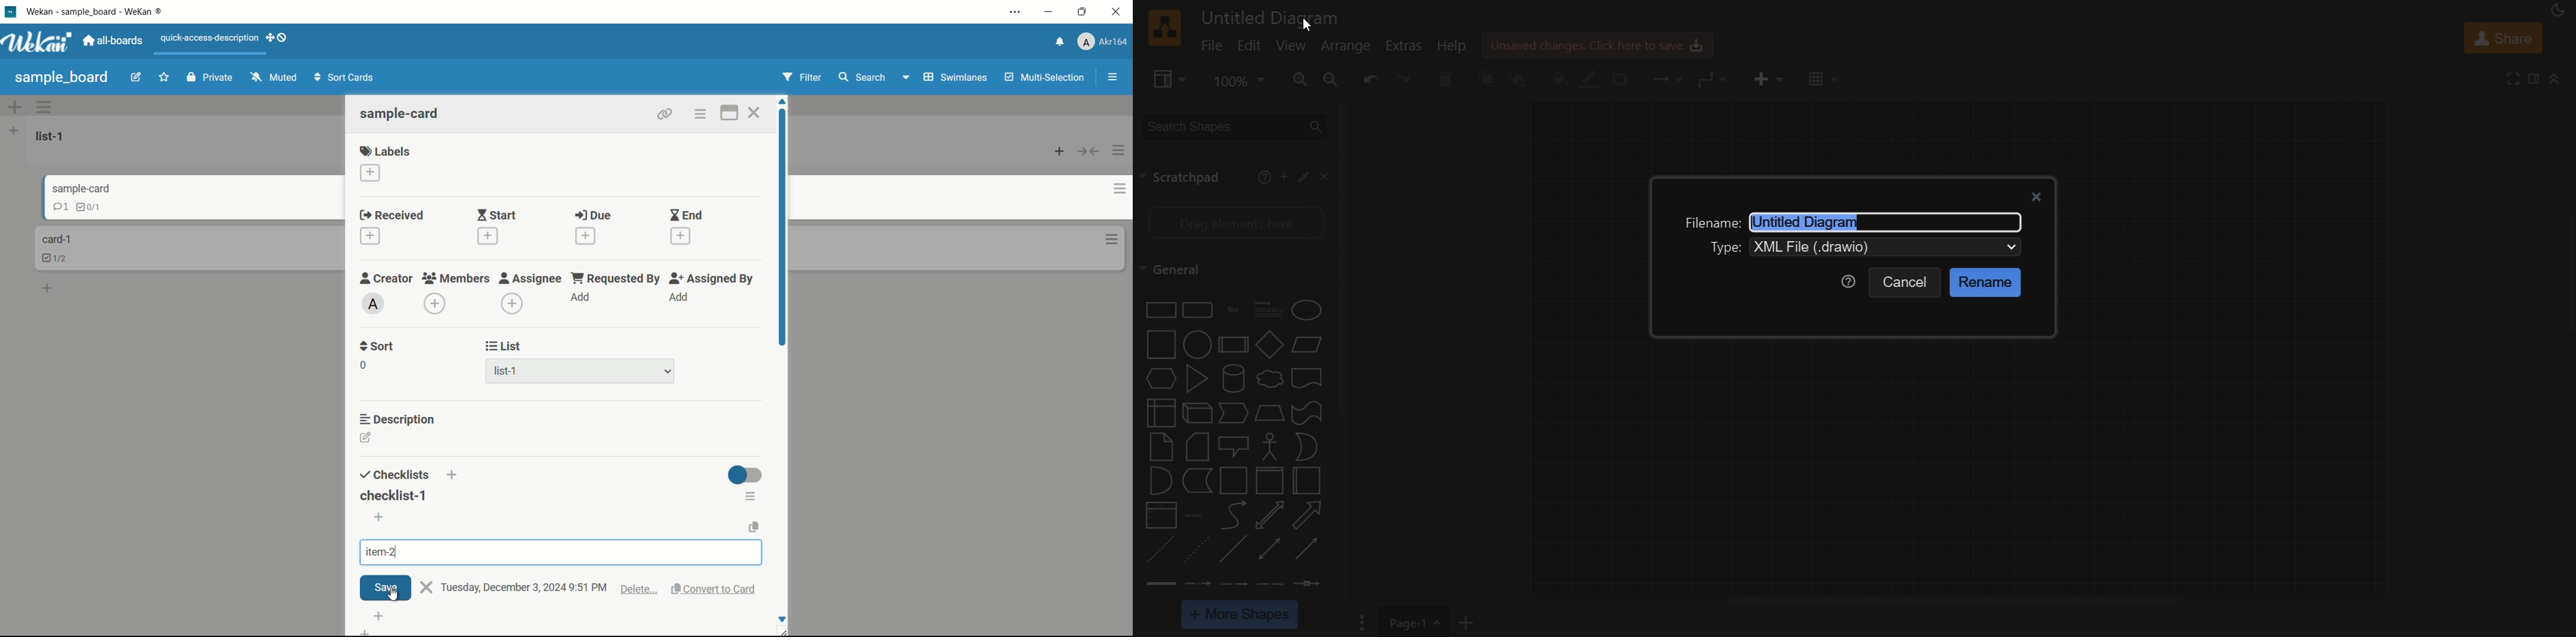 The image size is (2576, 644). I want to click on format, so click(2535, 80).